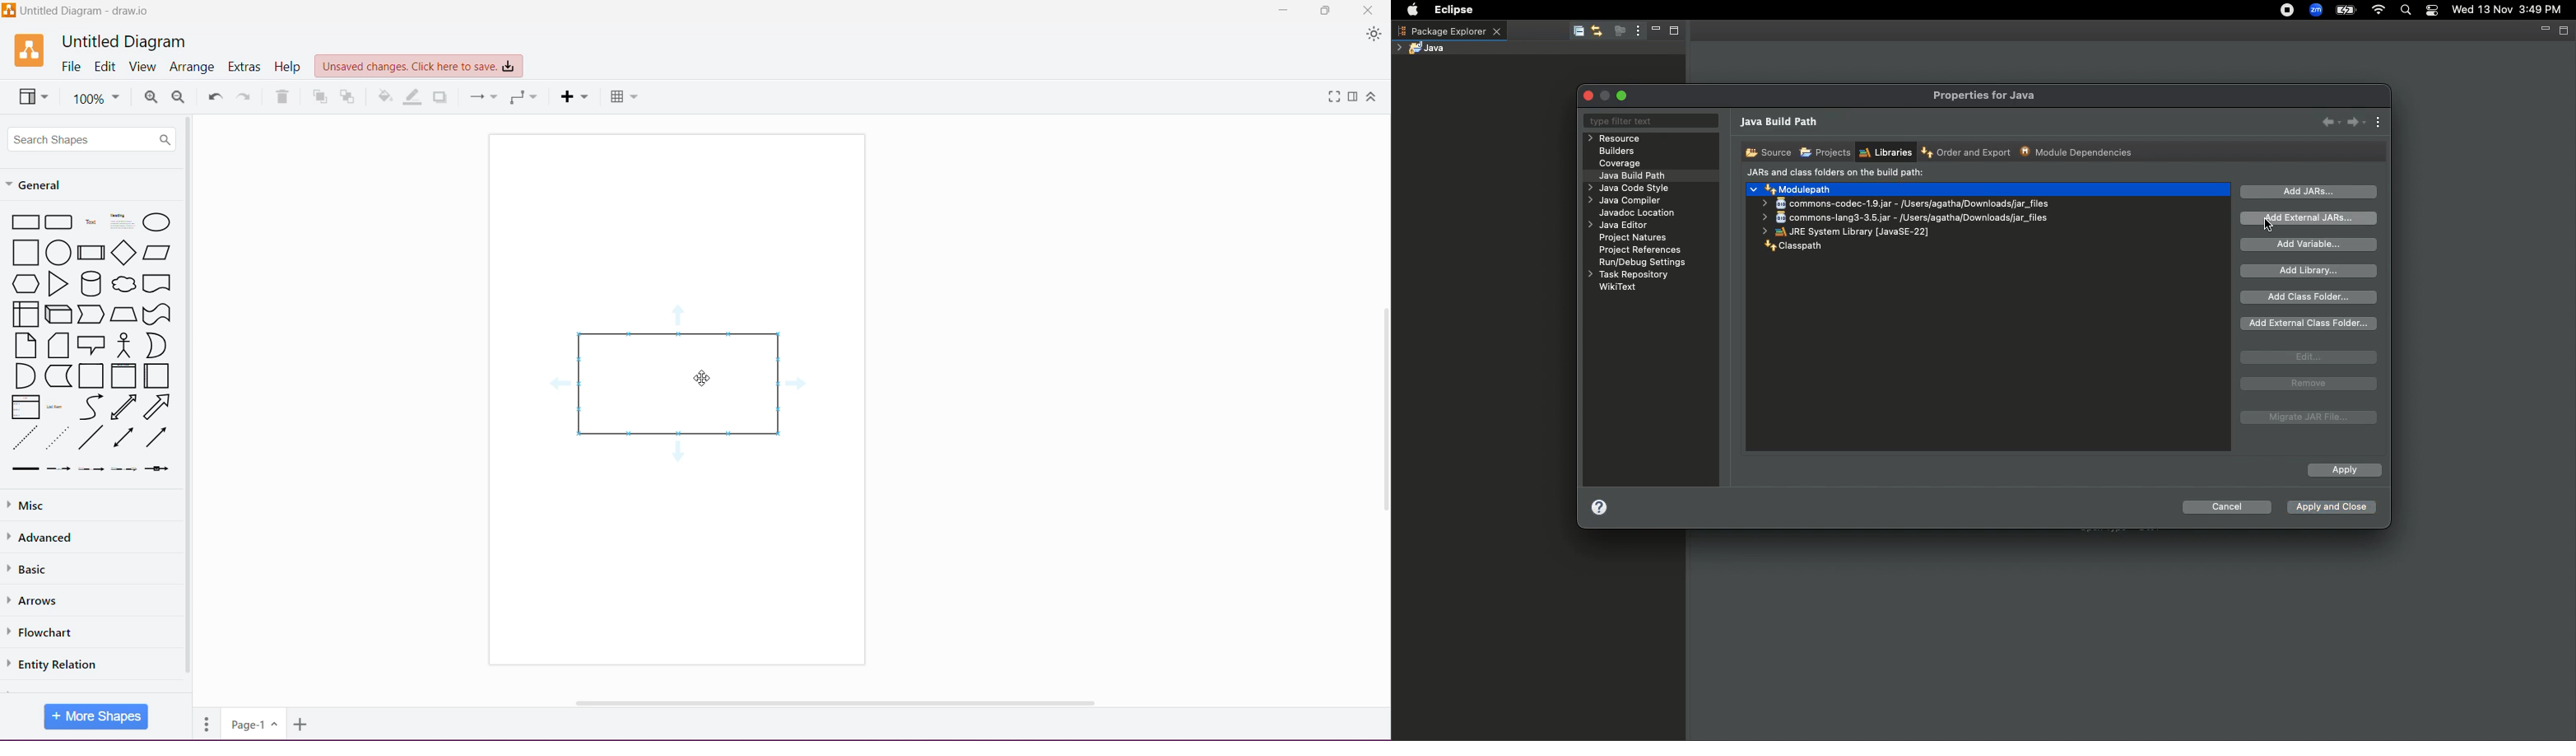 This screenshot has height=756, width=2576. Describe the element at coordinates (1335, 97) in the screenshot. I see `Fullscreen` at that location.